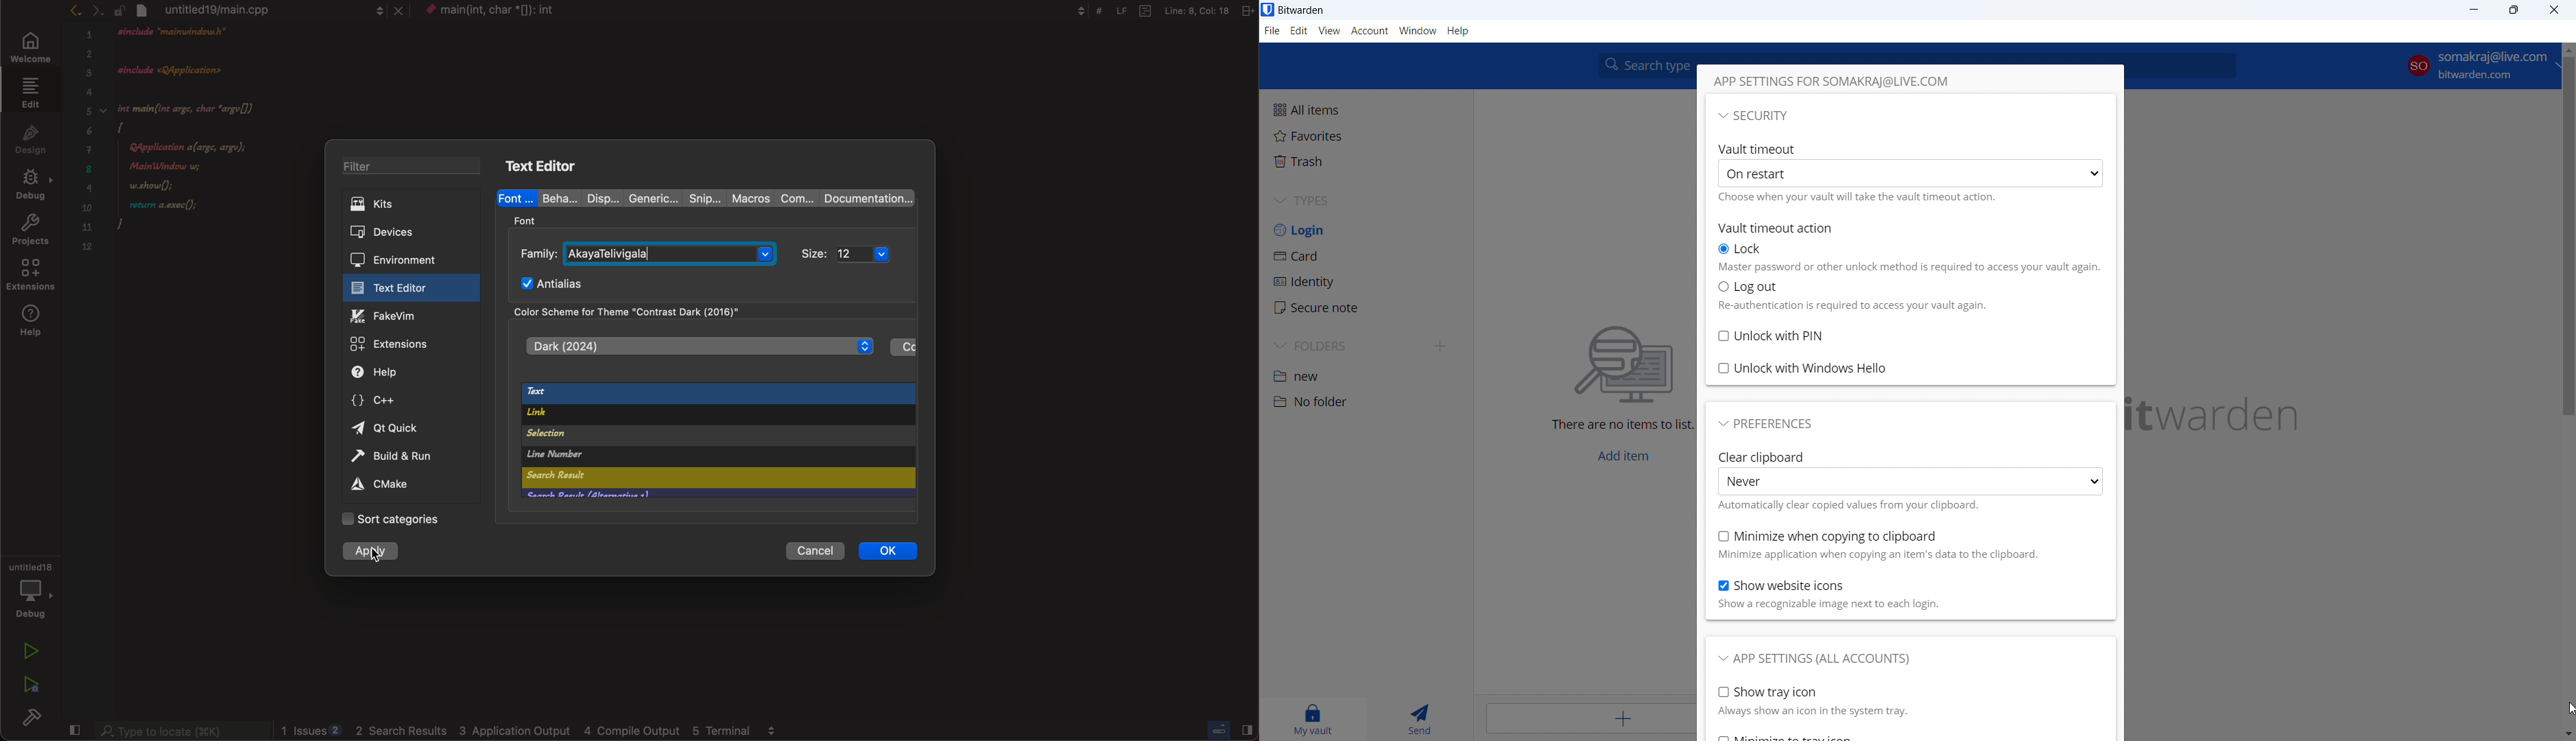 This screenshot has width=2576, height=756. I want to click on close sidebar, so click(1232, 731).